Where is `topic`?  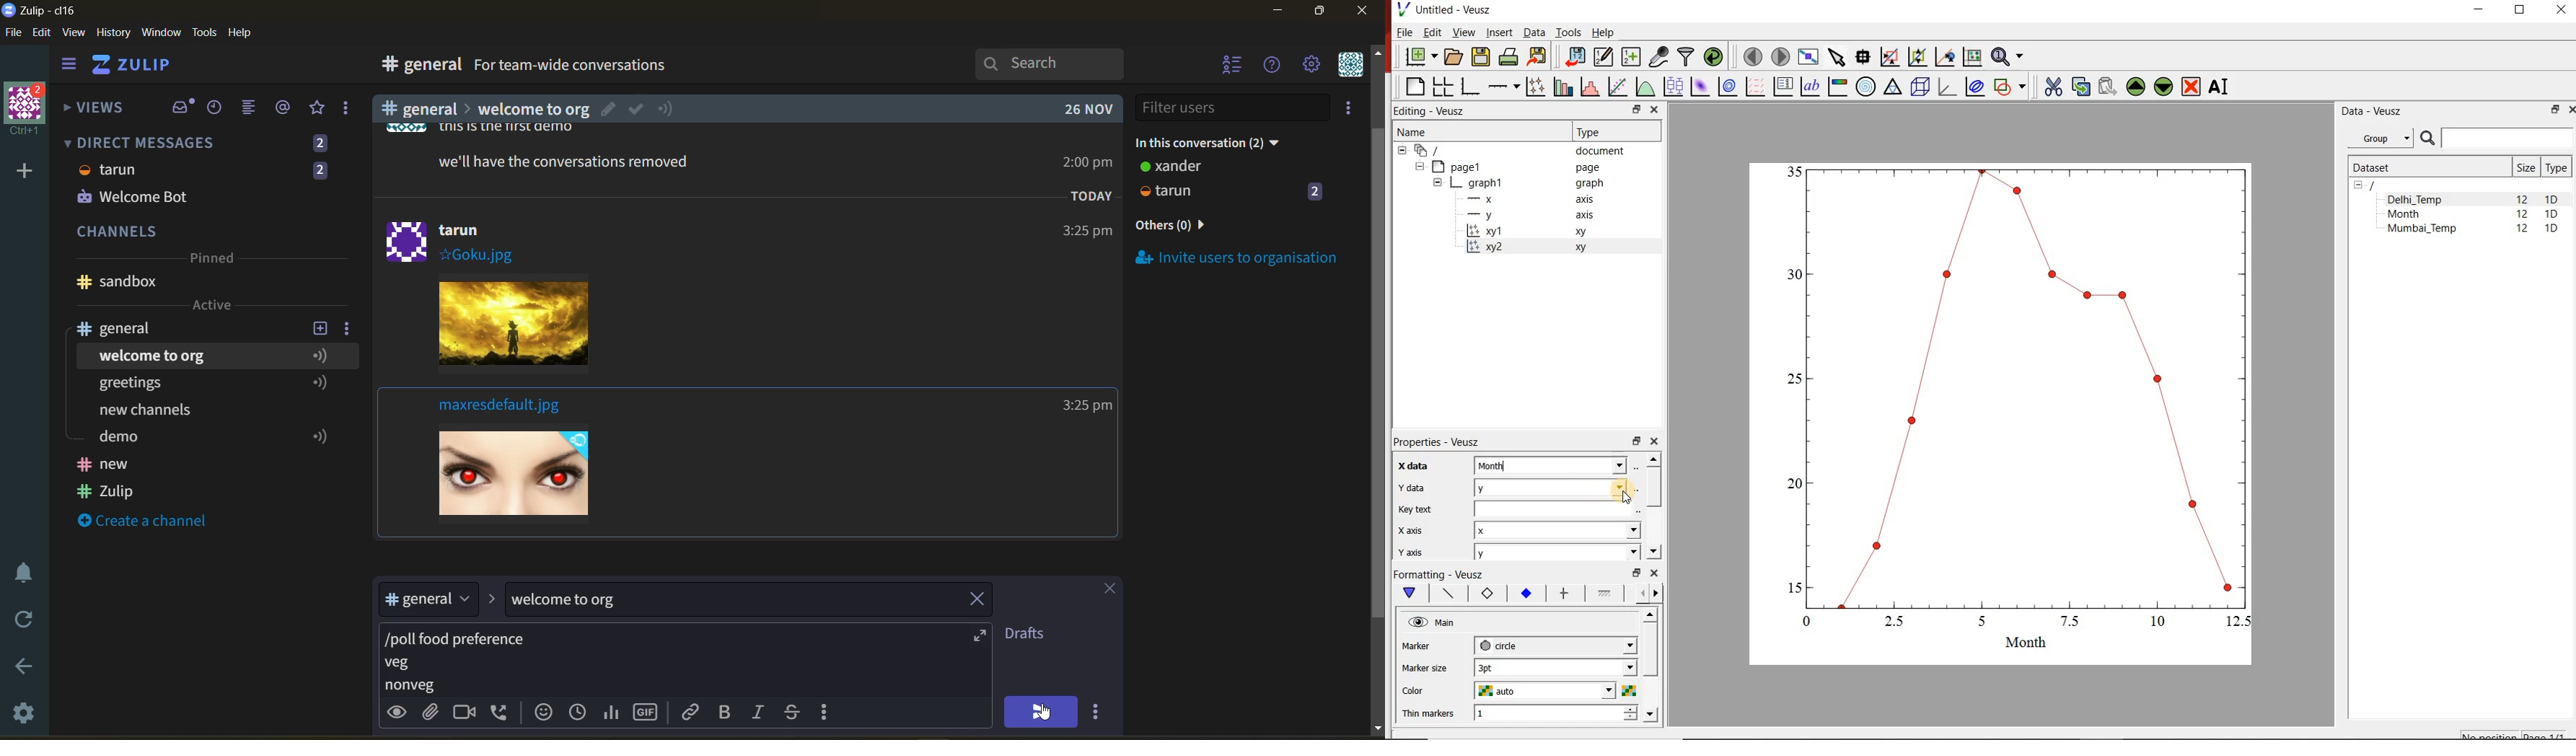 topic is located at coordinates (578, 600).